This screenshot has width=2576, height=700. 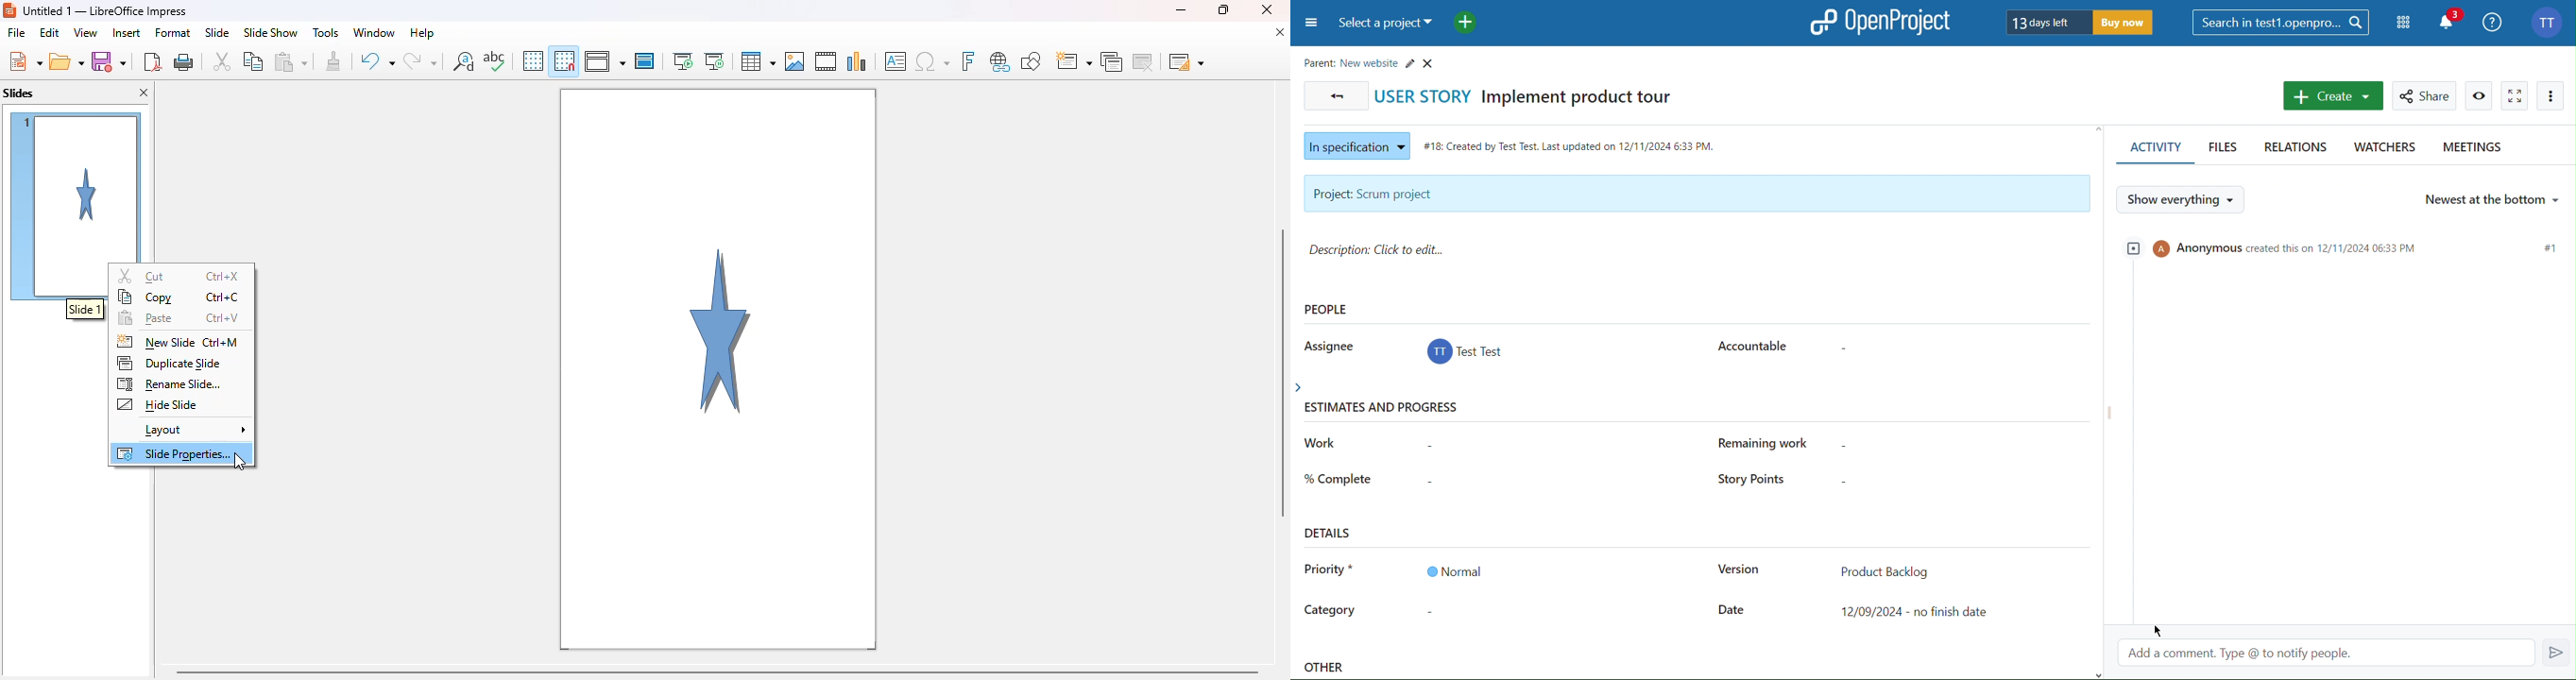 I want to click on insert audio or video, so click(x=827, y=61).